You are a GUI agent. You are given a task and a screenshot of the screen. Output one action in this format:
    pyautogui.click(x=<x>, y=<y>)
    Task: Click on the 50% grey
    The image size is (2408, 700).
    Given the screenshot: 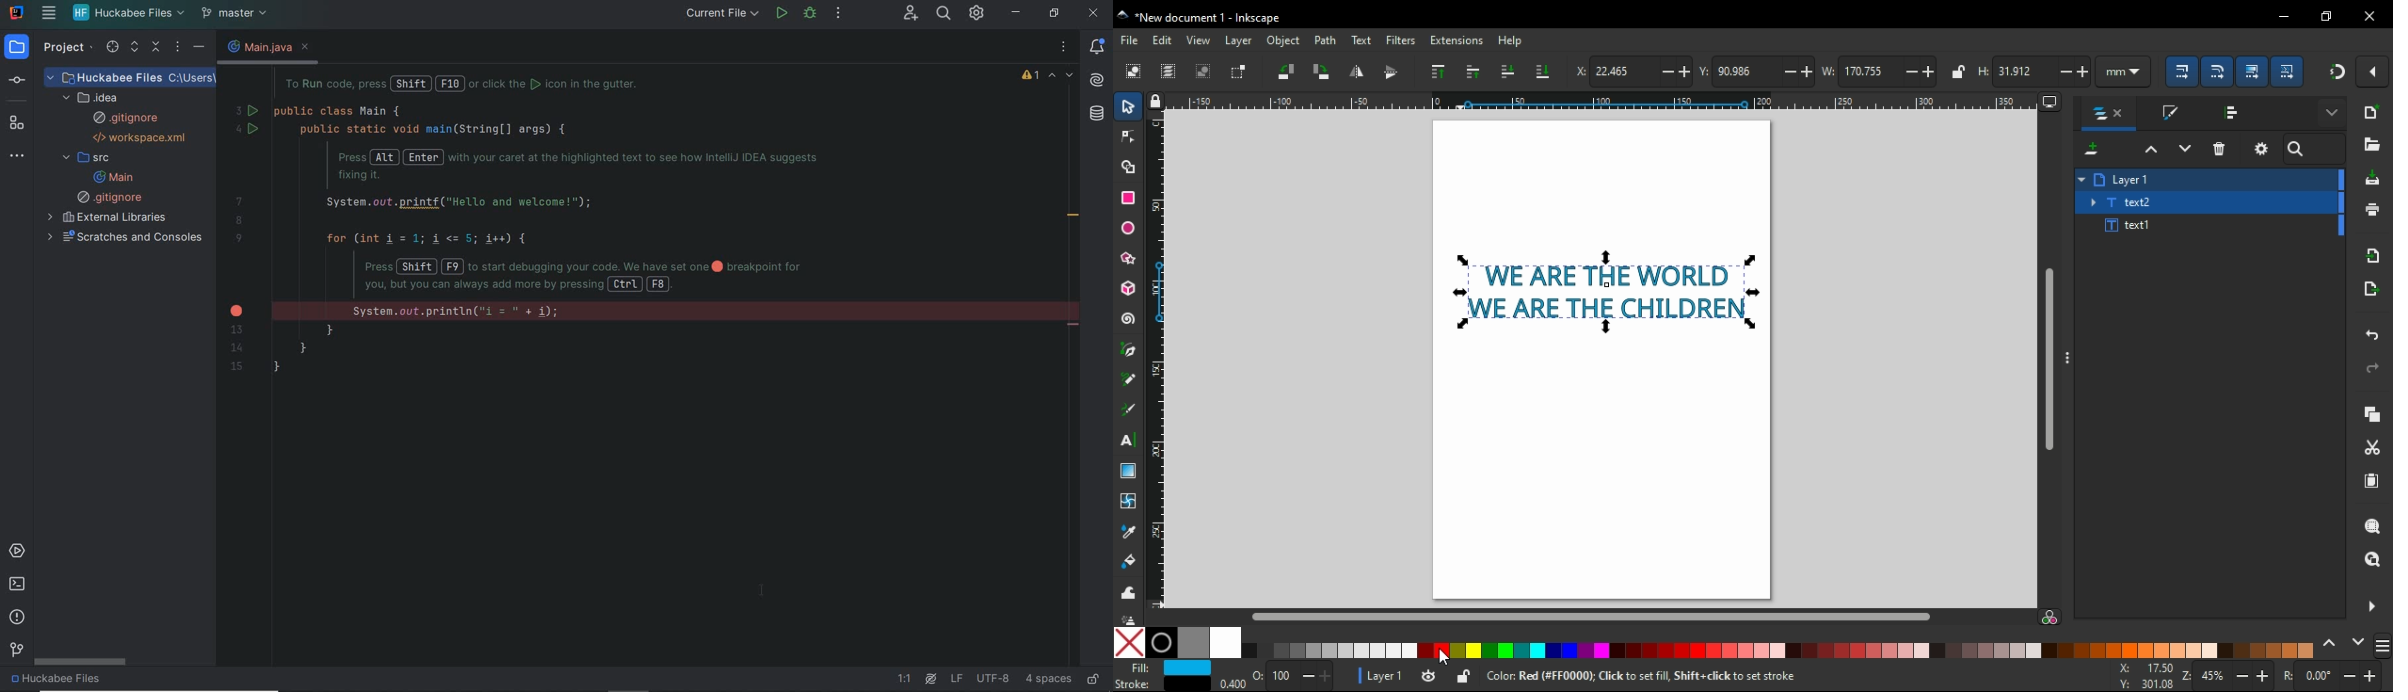 What is the action you would take?
    pyautogui.click(x=1193, y=643)
    